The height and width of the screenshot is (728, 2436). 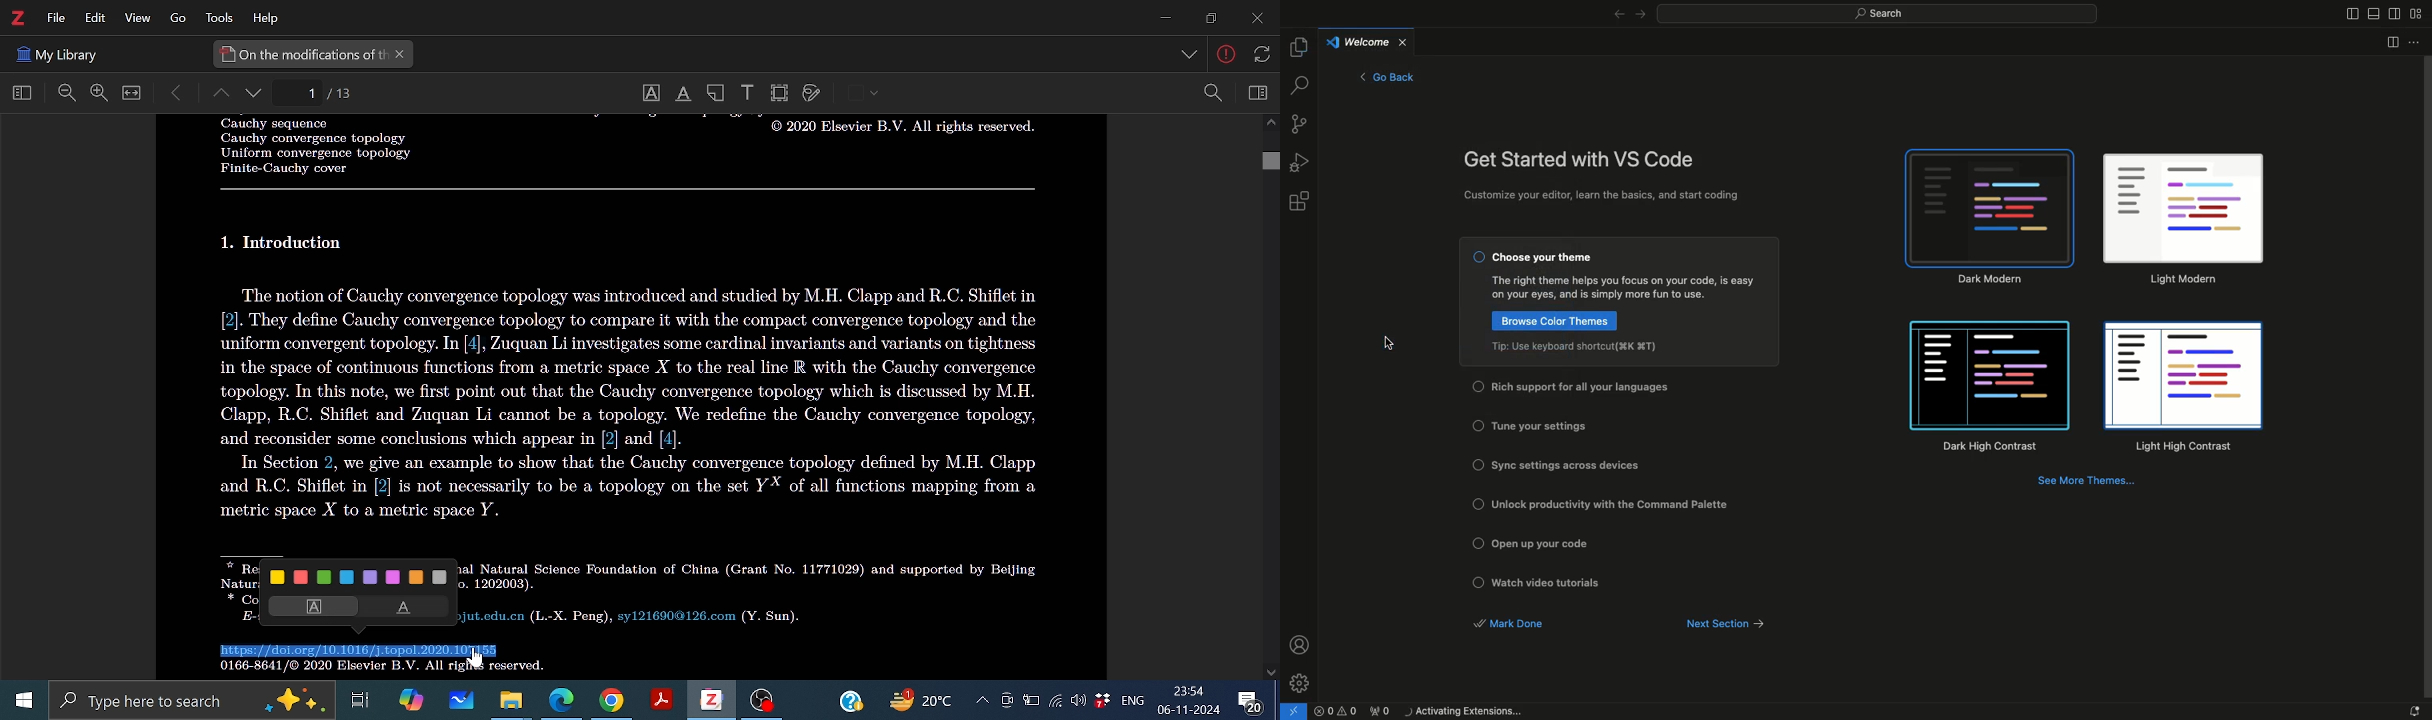 What do you see at coordinates (718, 92) in the screenshot?
I see `Add note` at bounding box center [718, 92].